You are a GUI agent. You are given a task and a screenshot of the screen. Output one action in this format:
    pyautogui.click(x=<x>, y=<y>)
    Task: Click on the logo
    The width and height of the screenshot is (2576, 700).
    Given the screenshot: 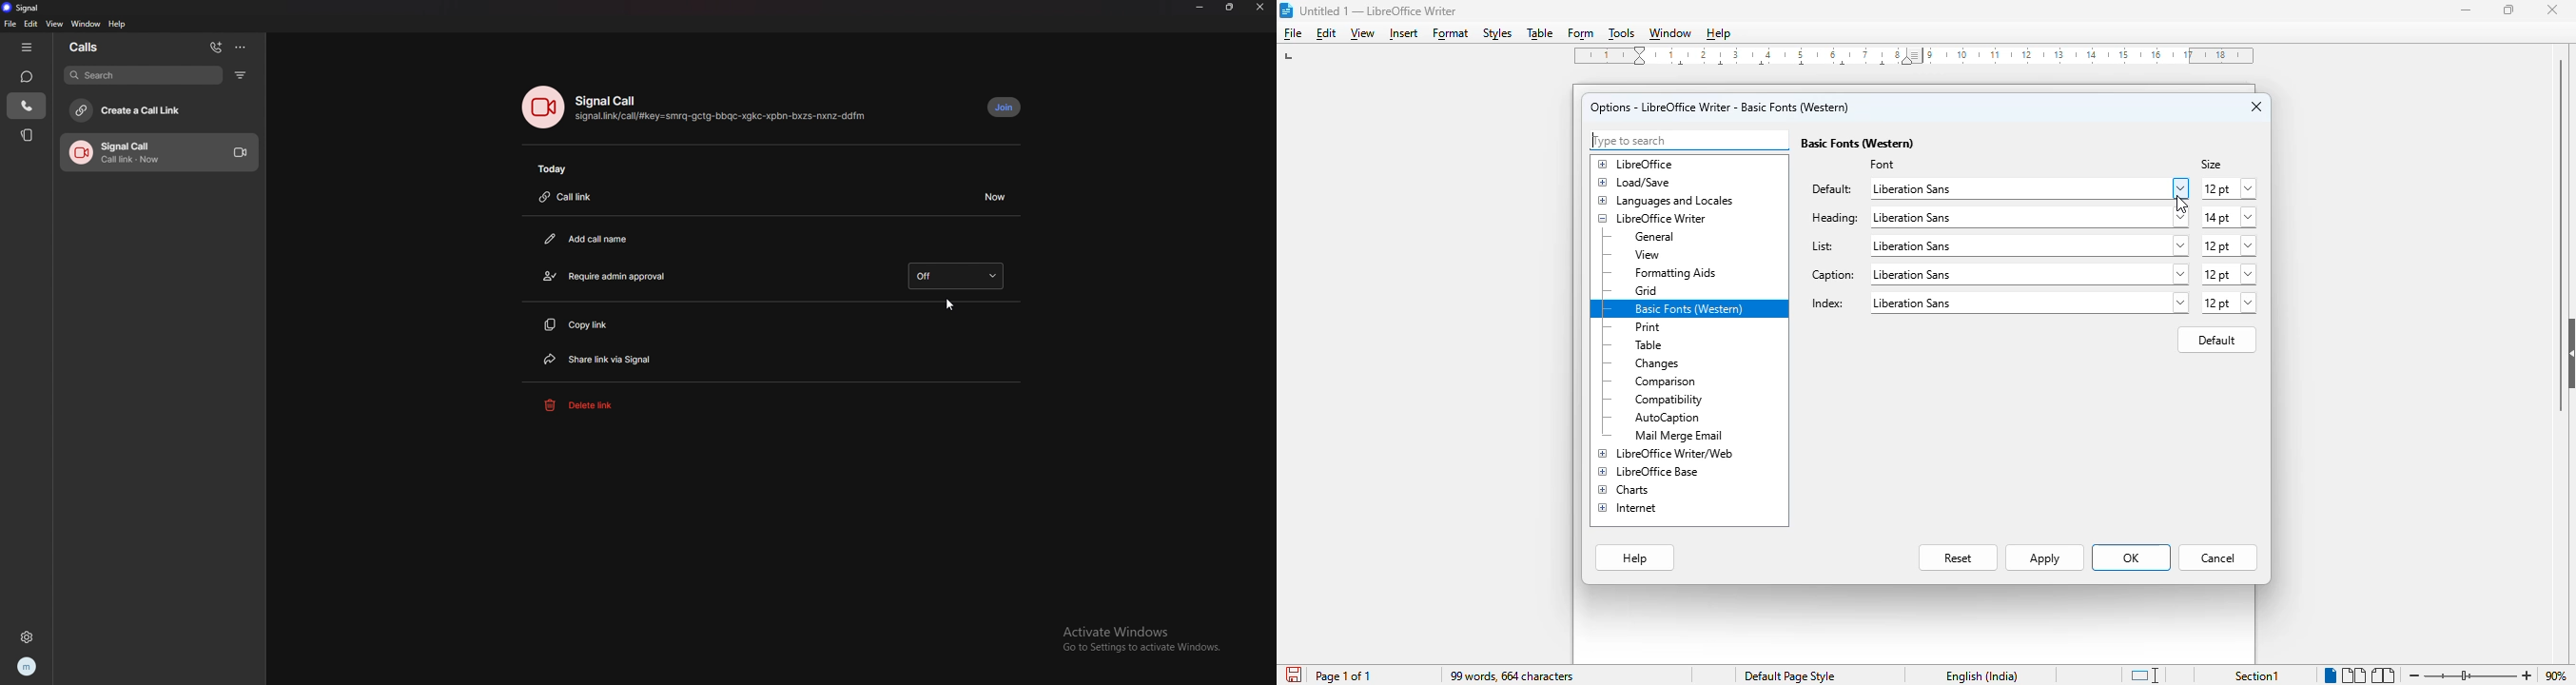 What is the action you would take?
    pyautogui.click(x=1286, y=10)
    